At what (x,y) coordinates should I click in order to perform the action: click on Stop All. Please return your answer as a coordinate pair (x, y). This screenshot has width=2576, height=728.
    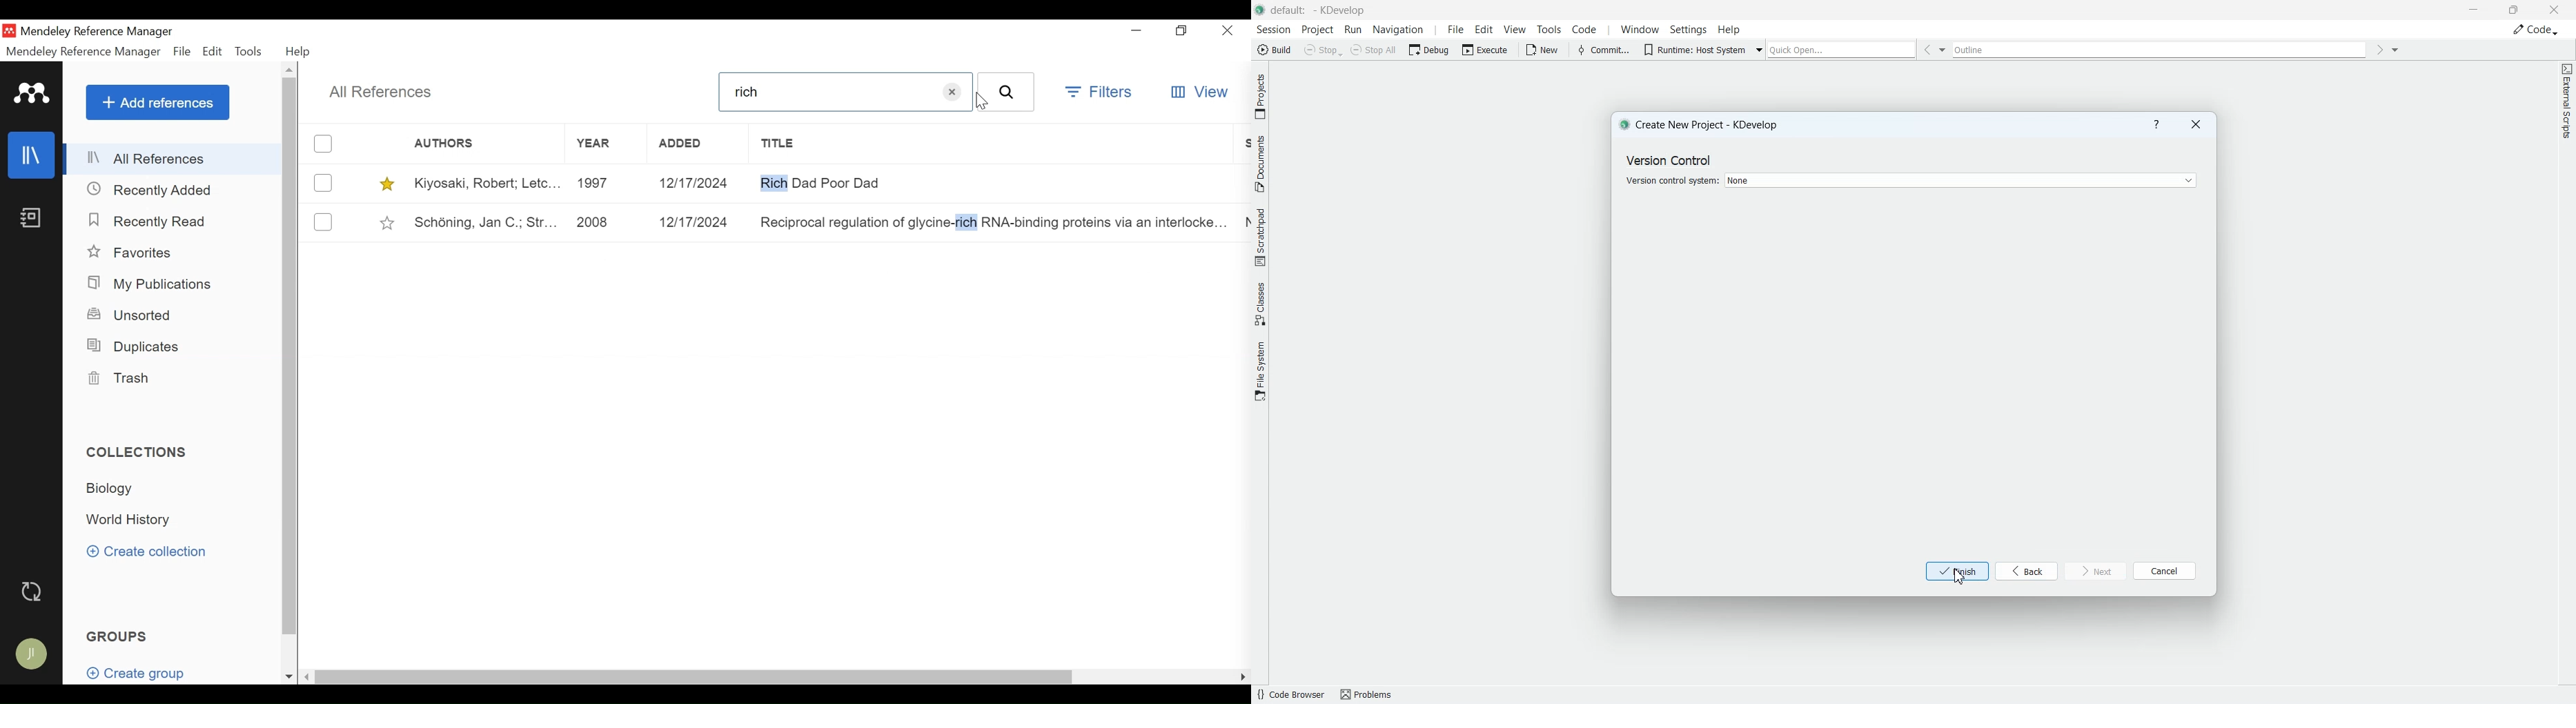
    Looking at the image, I should click on (1375, 50).